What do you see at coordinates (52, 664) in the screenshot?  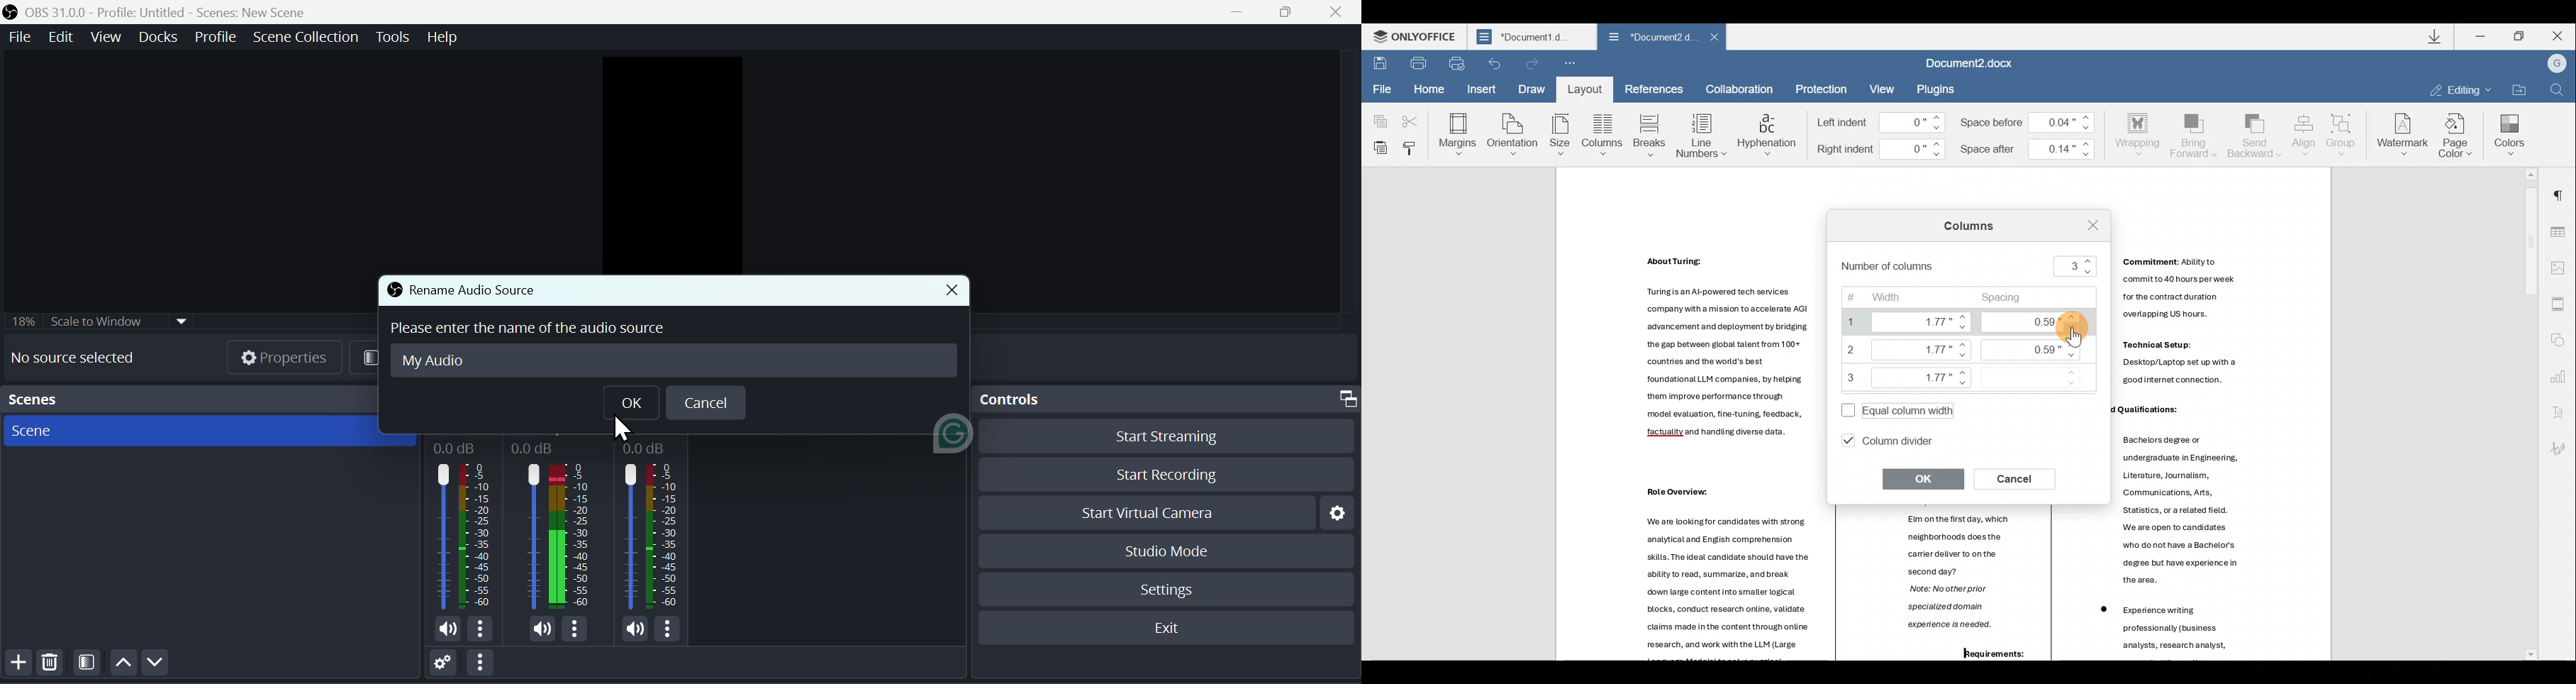 I see `Delete` at bounding box center [52, 664].